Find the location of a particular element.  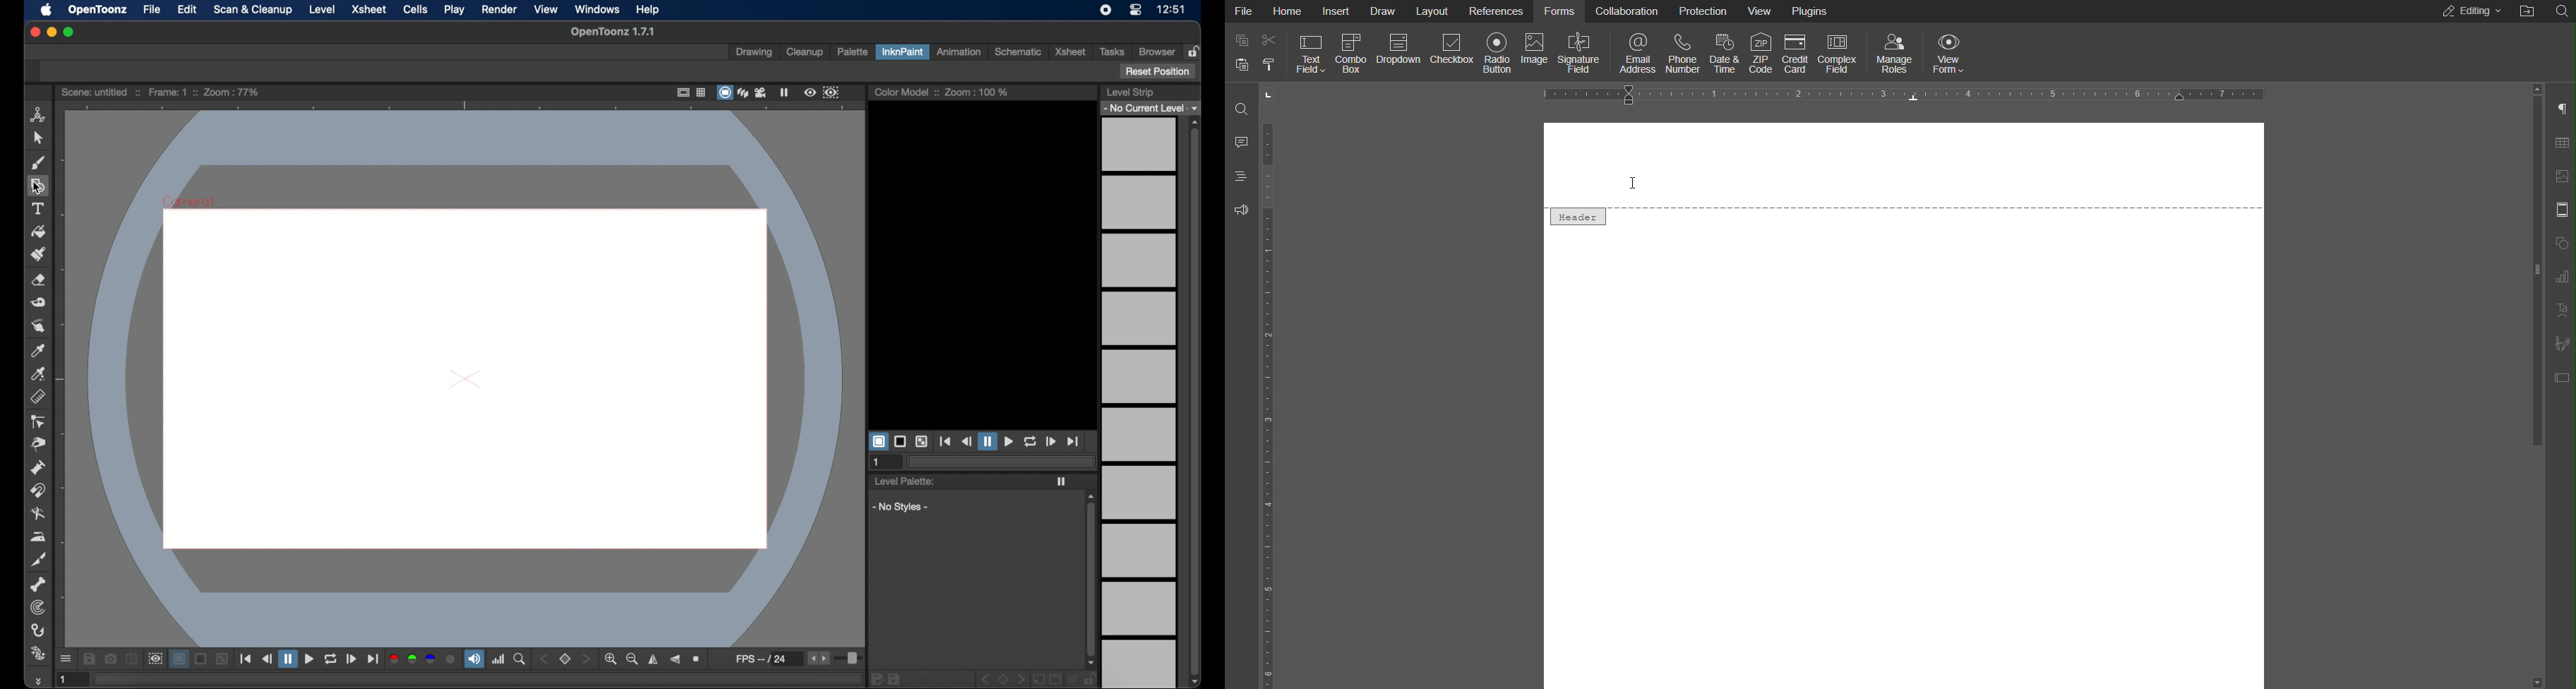

cells is located at coordinates (414, 10).